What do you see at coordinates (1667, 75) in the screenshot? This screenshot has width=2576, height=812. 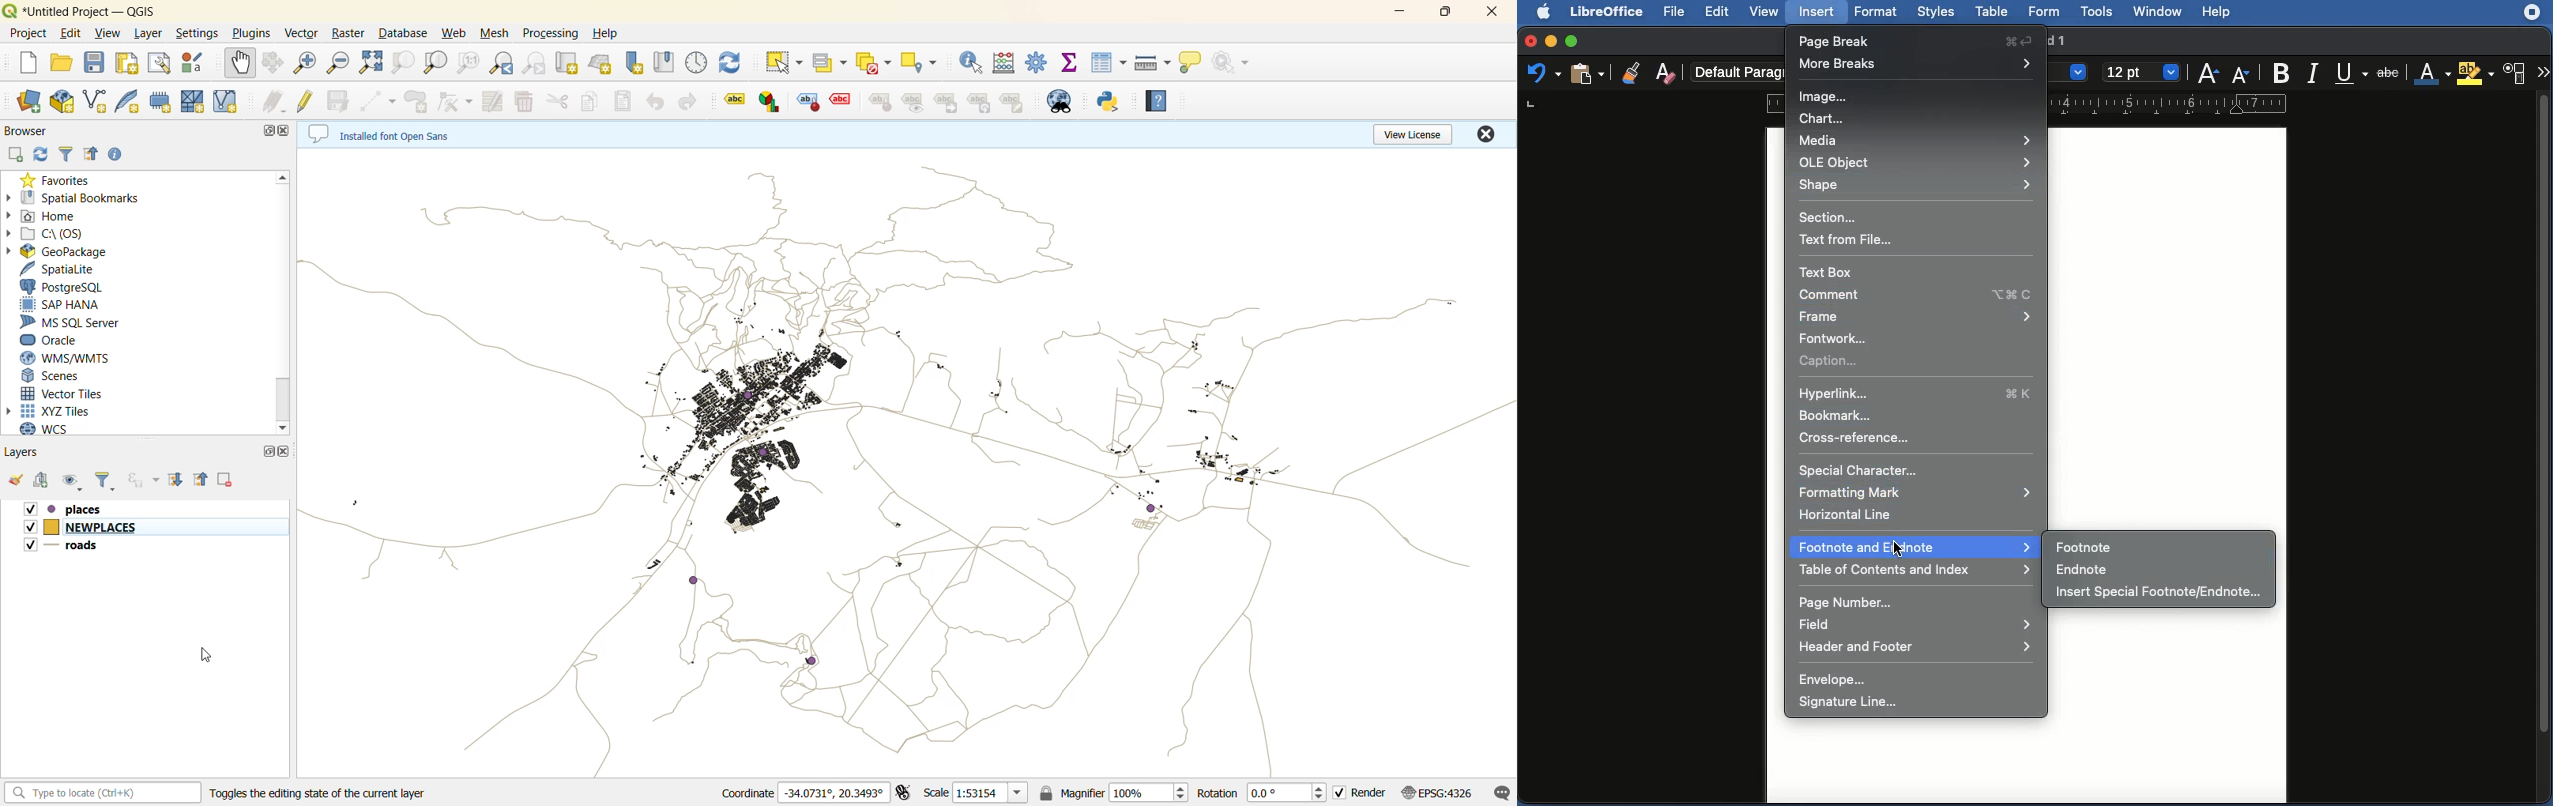 I see `Clear direct formatting ` at bounding box center [1667, 75].